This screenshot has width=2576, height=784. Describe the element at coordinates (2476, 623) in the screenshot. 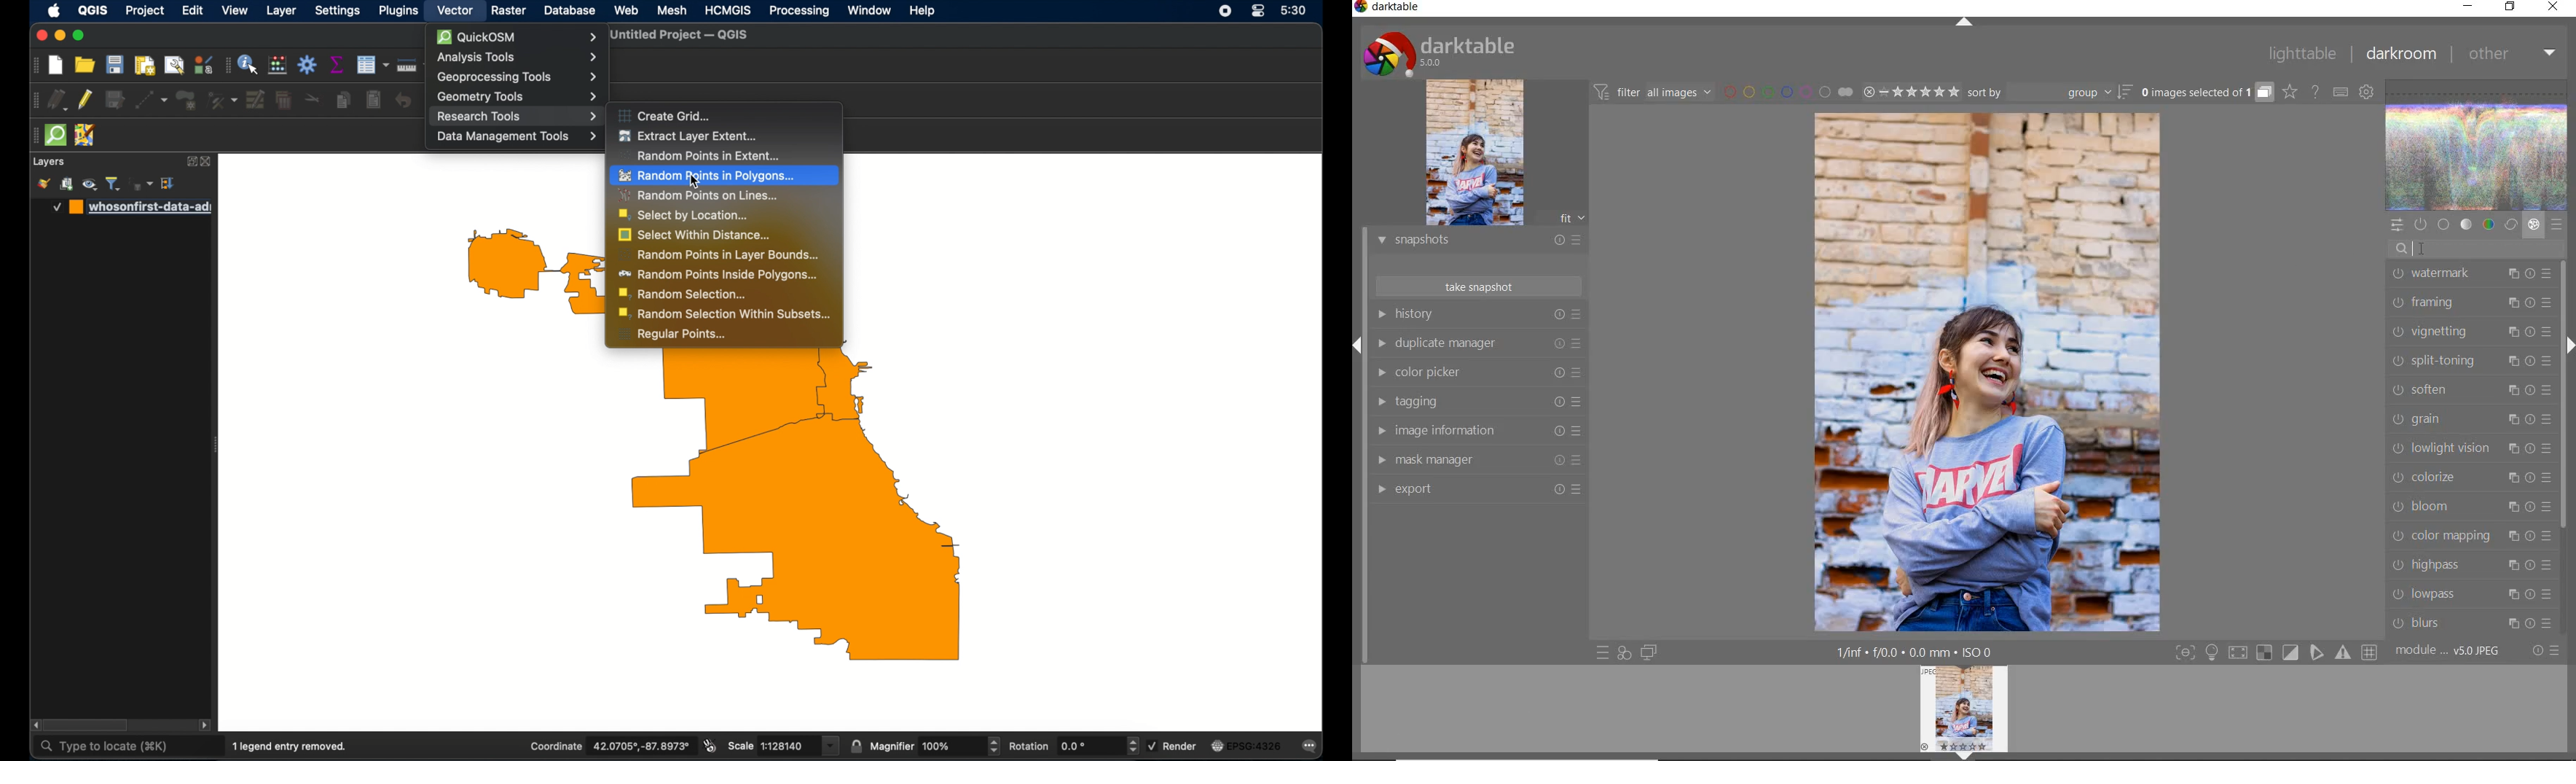

I see `blurs` at that location.